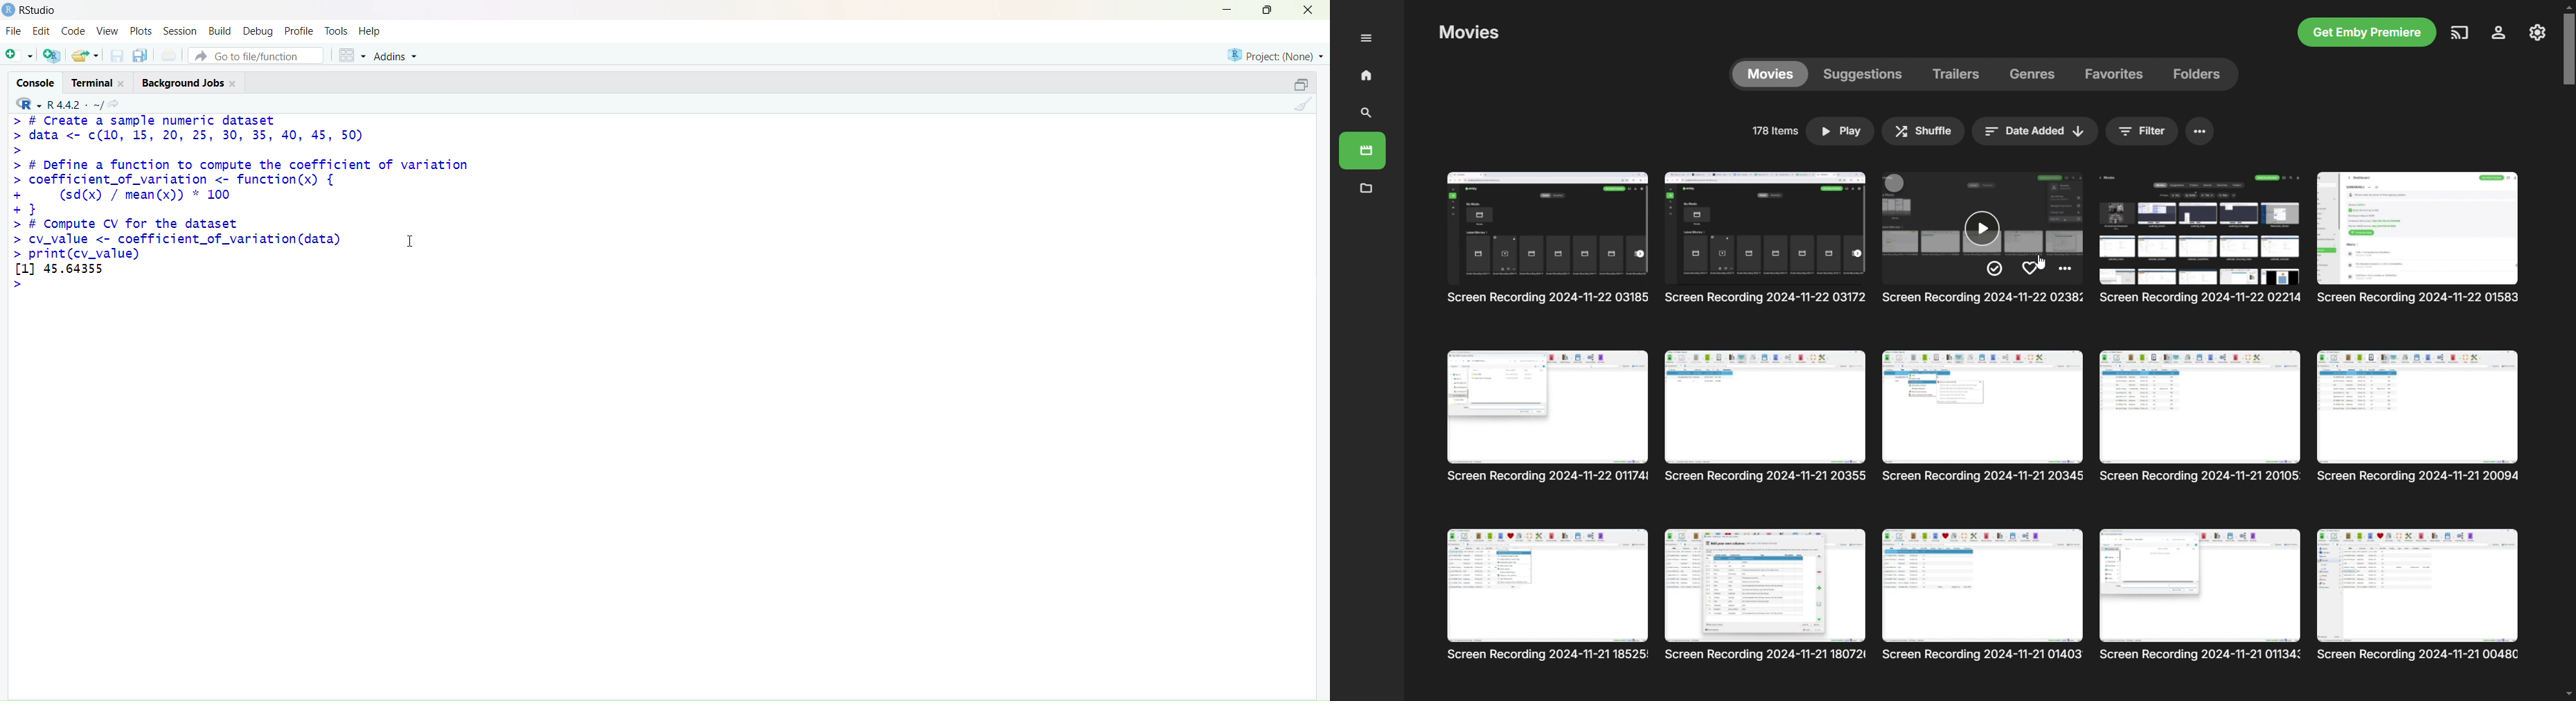 This screenshot has width=2576, height=728. I want to click on maximise, so click(1268, 9).